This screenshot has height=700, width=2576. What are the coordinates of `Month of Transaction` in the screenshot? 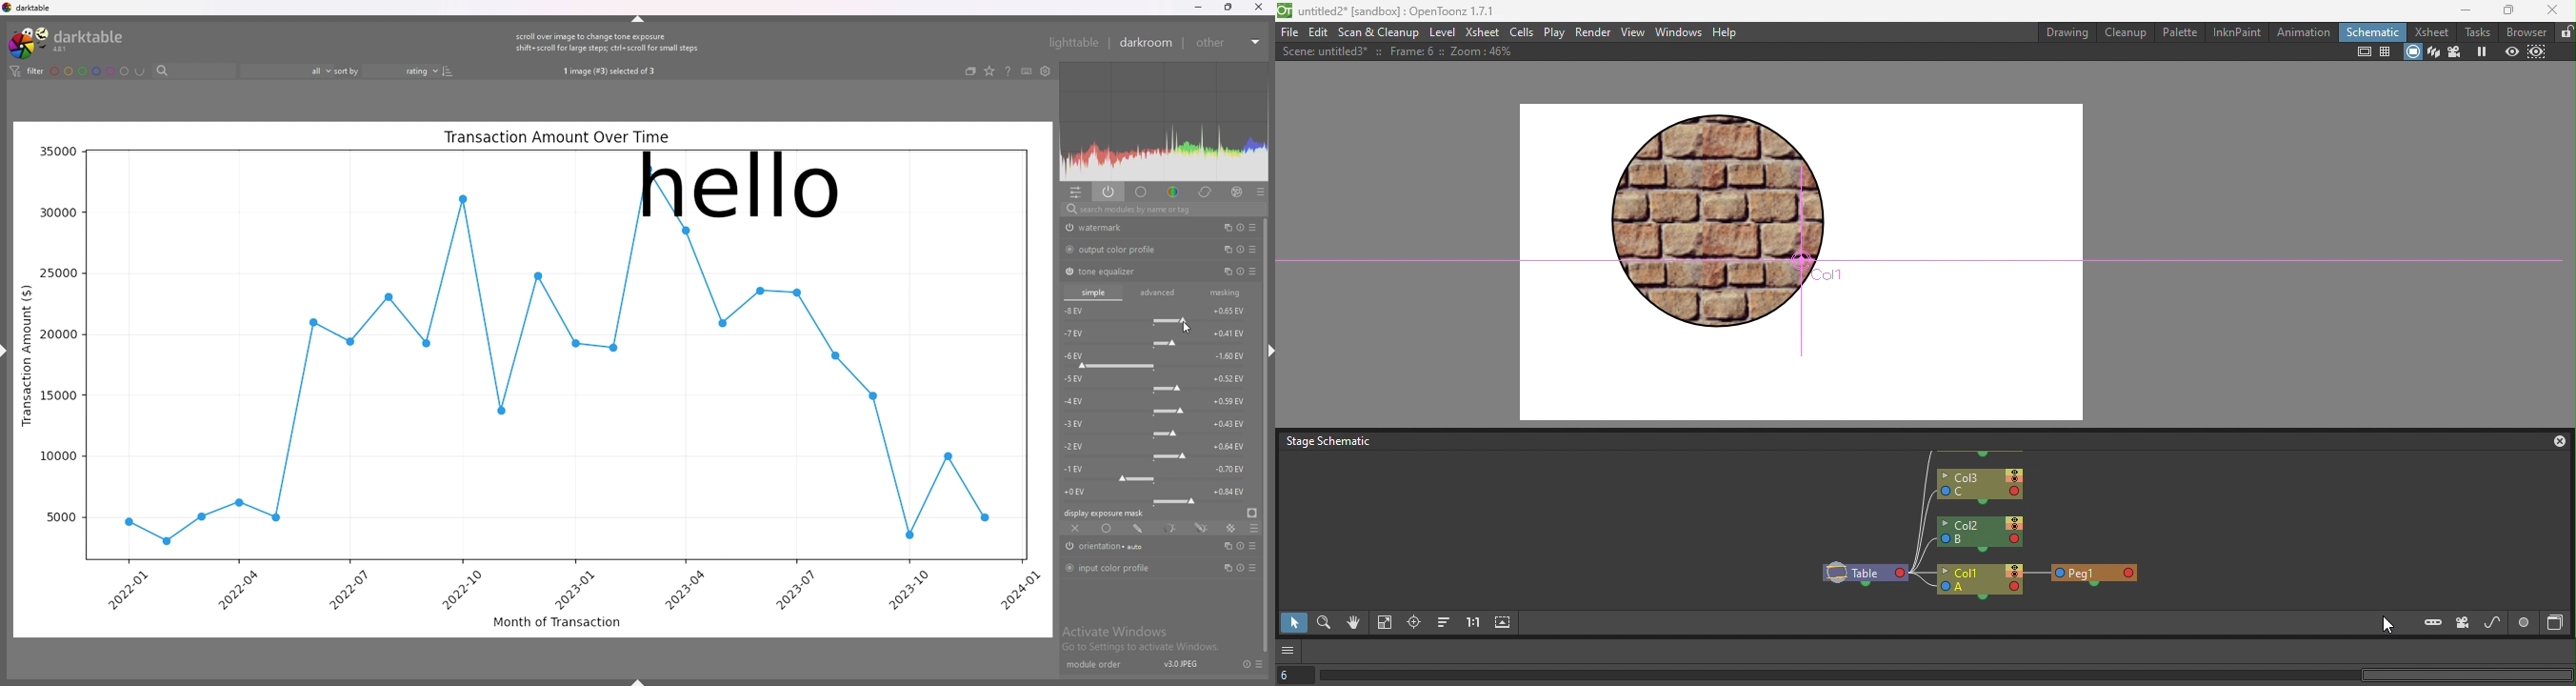 It's located at (557, 621).